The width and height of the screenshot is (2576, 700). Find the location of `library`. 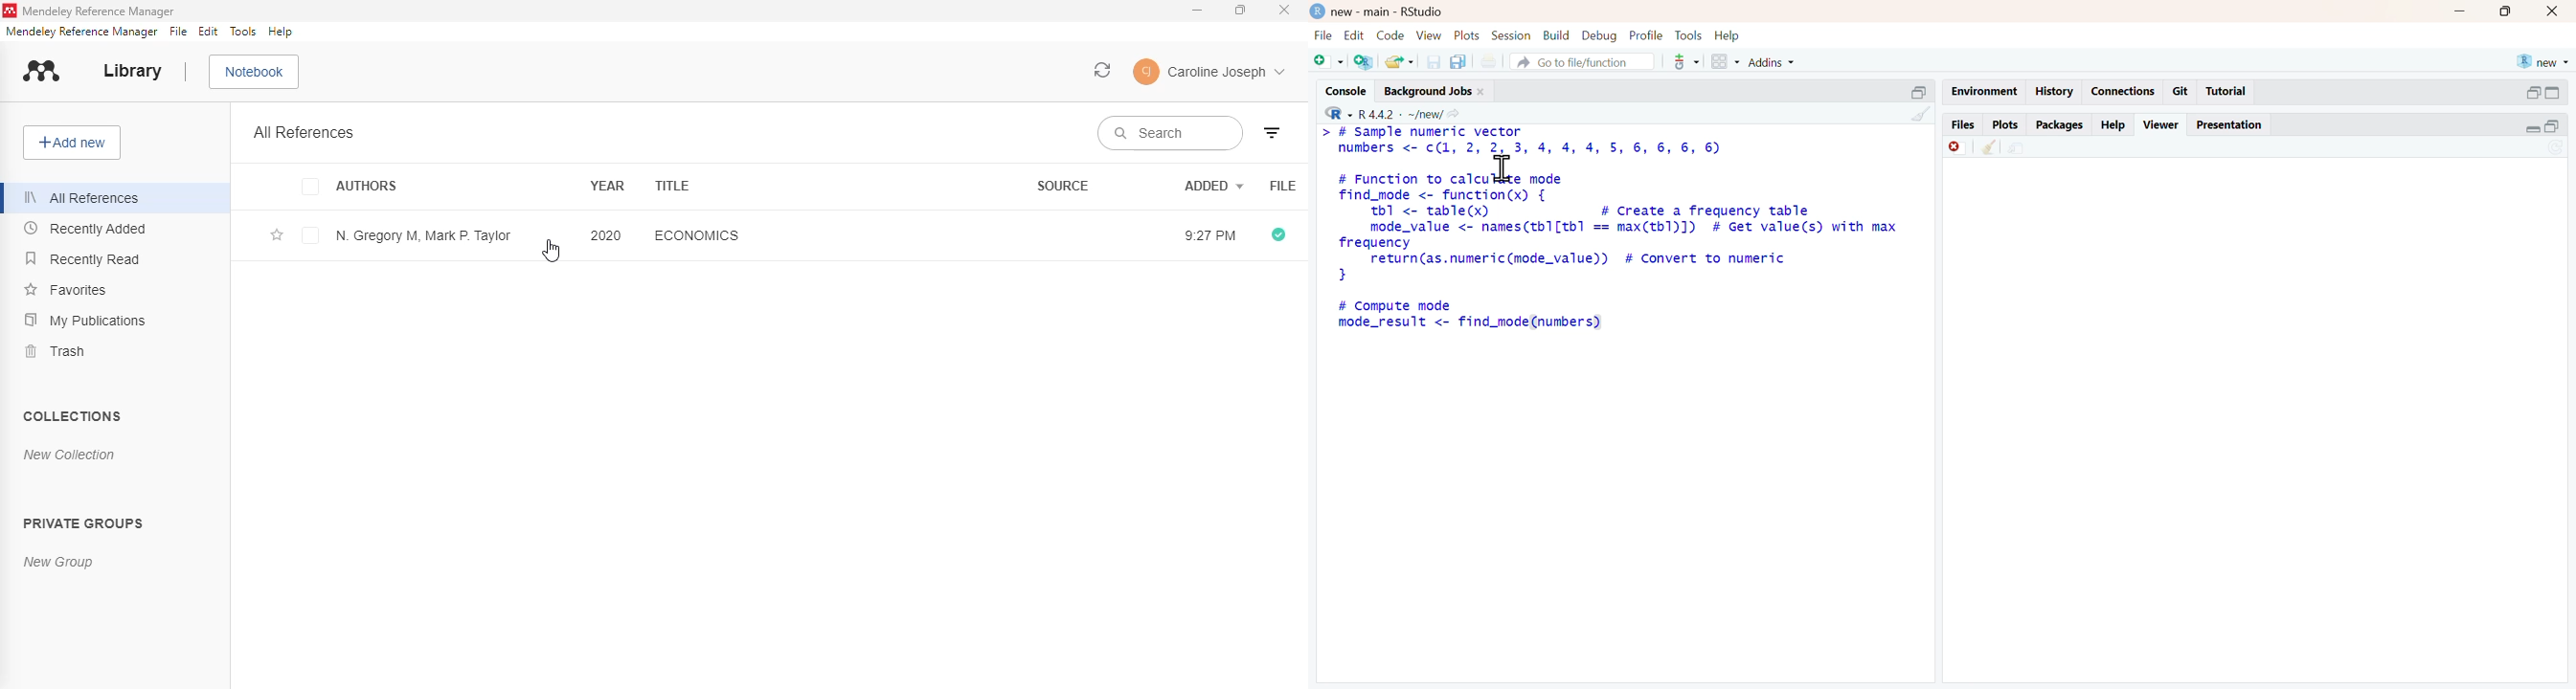

library is located at coordinates (131, 71).